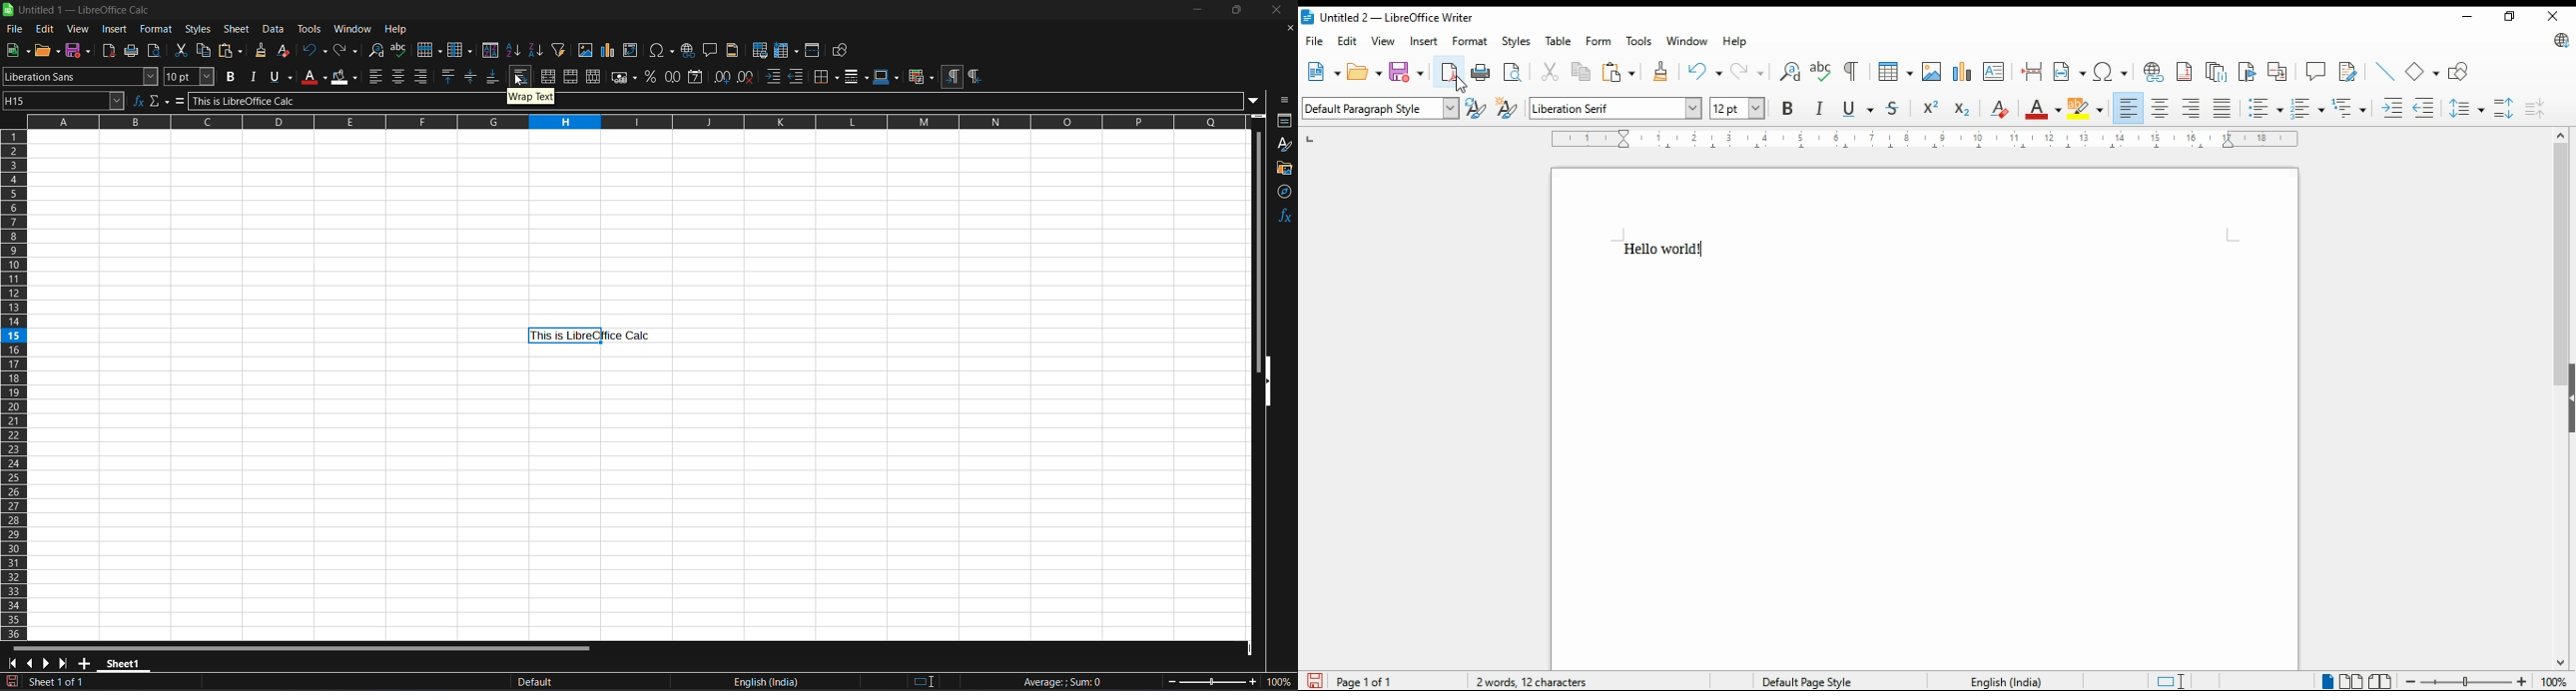 The width and height of the screenshot is (2576, 700). I want to click on insert, so click(116, 29).